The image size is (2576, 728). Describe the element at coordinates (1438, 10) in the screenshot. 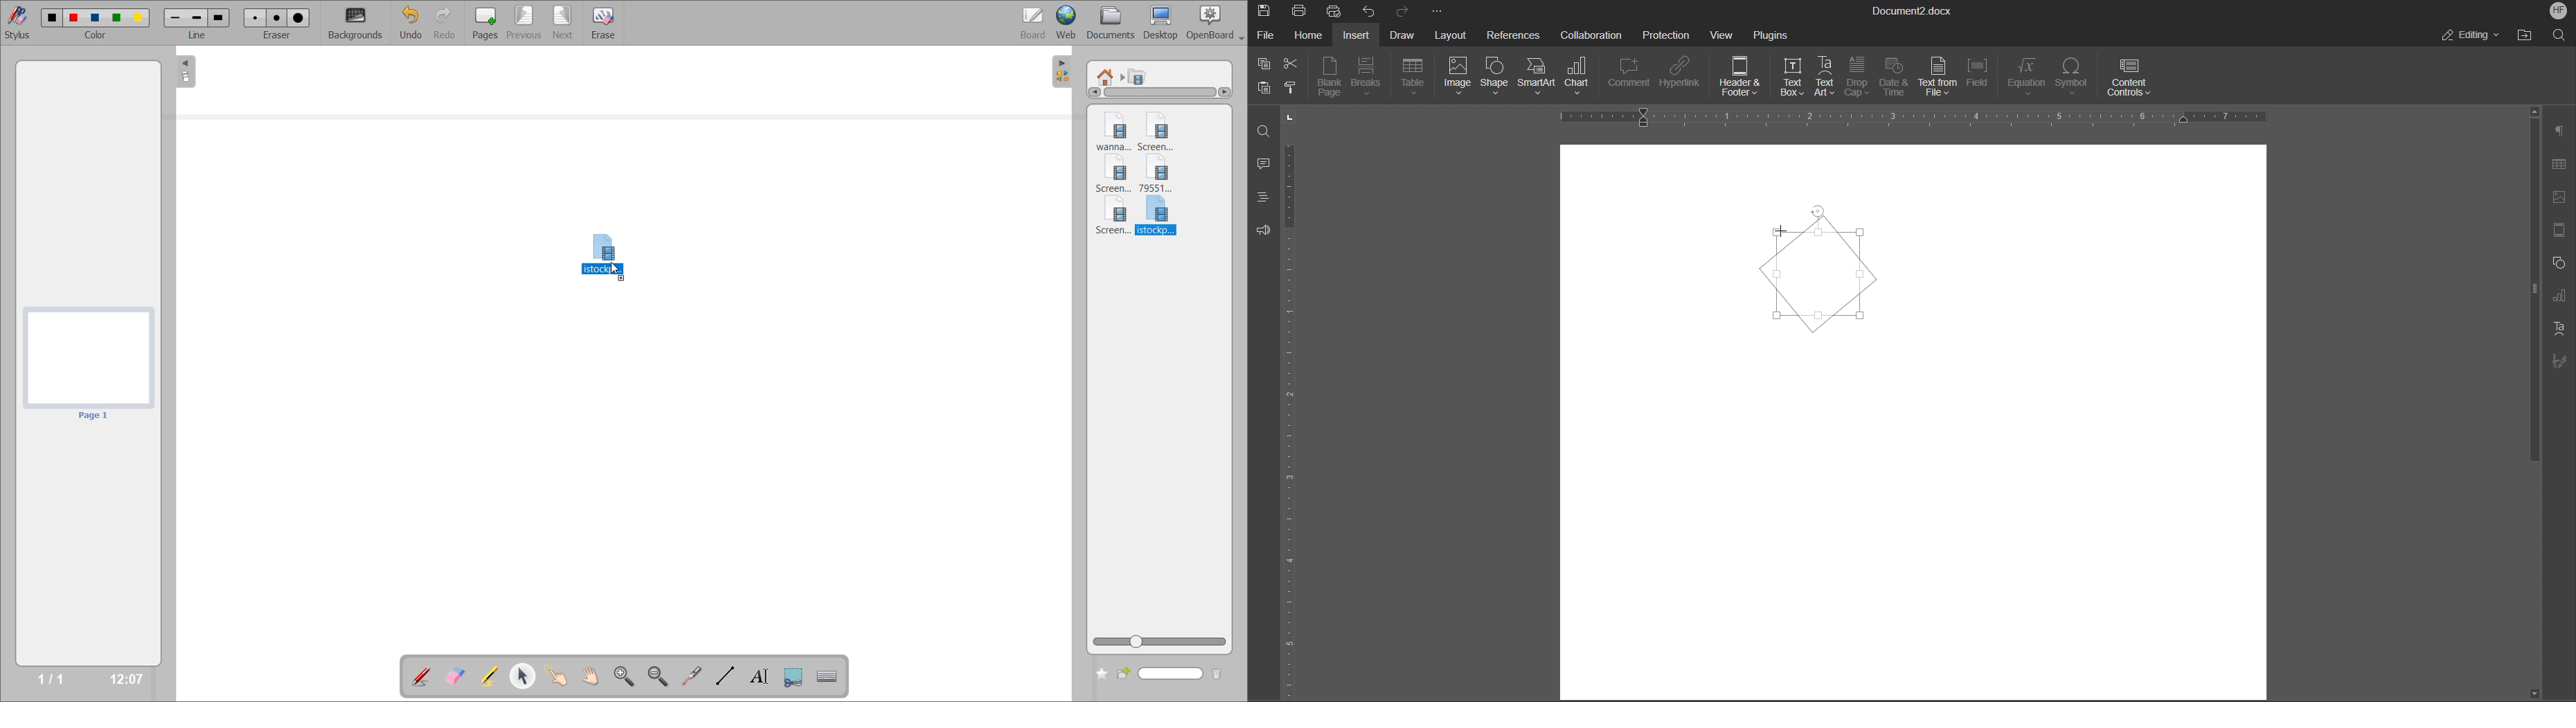

I see `More` at that location.